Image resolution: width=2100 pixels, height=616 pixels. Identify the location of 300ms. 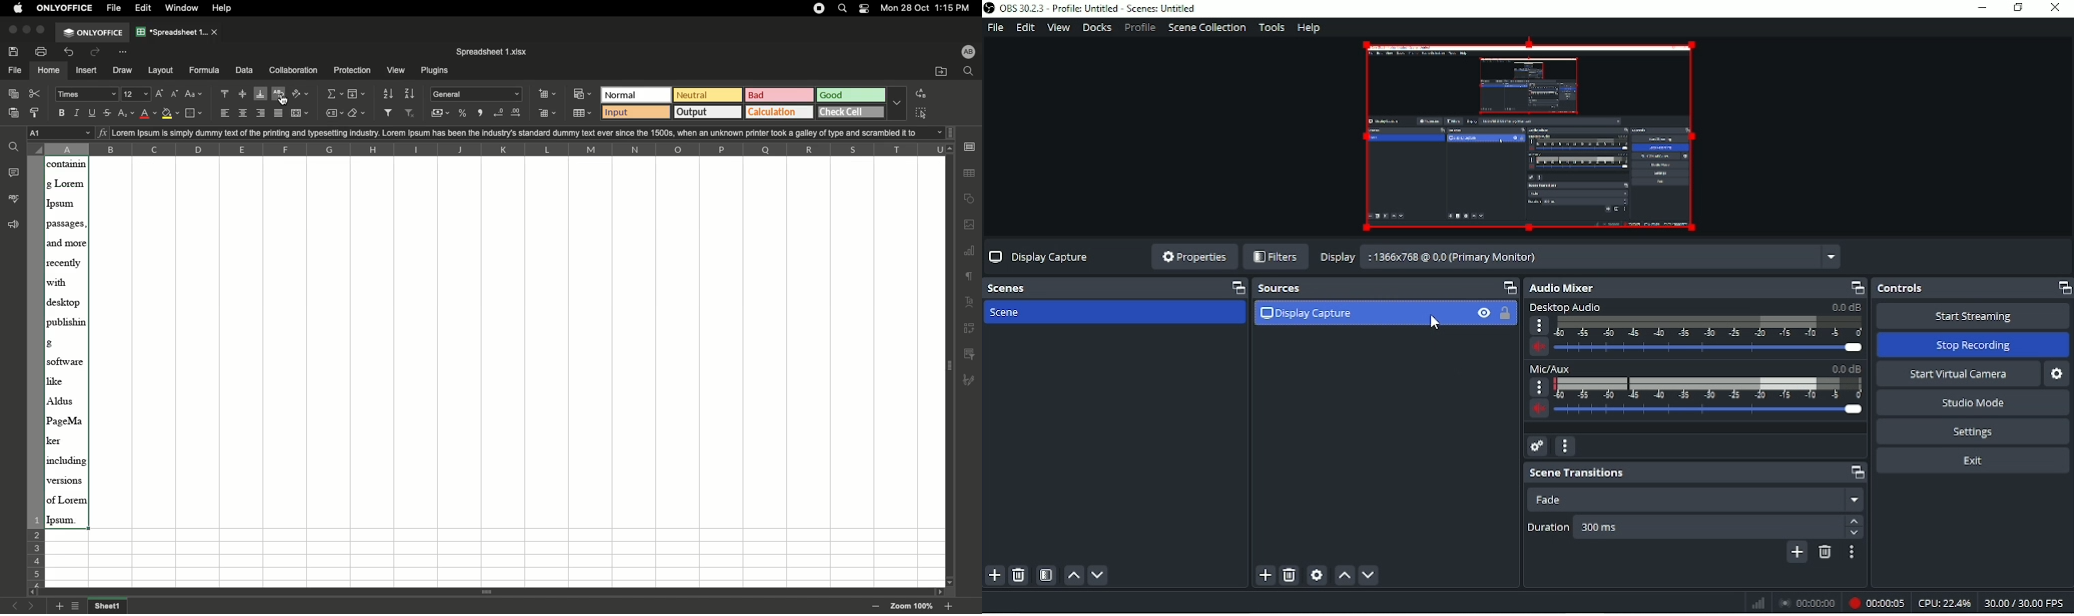
(1704, 527).